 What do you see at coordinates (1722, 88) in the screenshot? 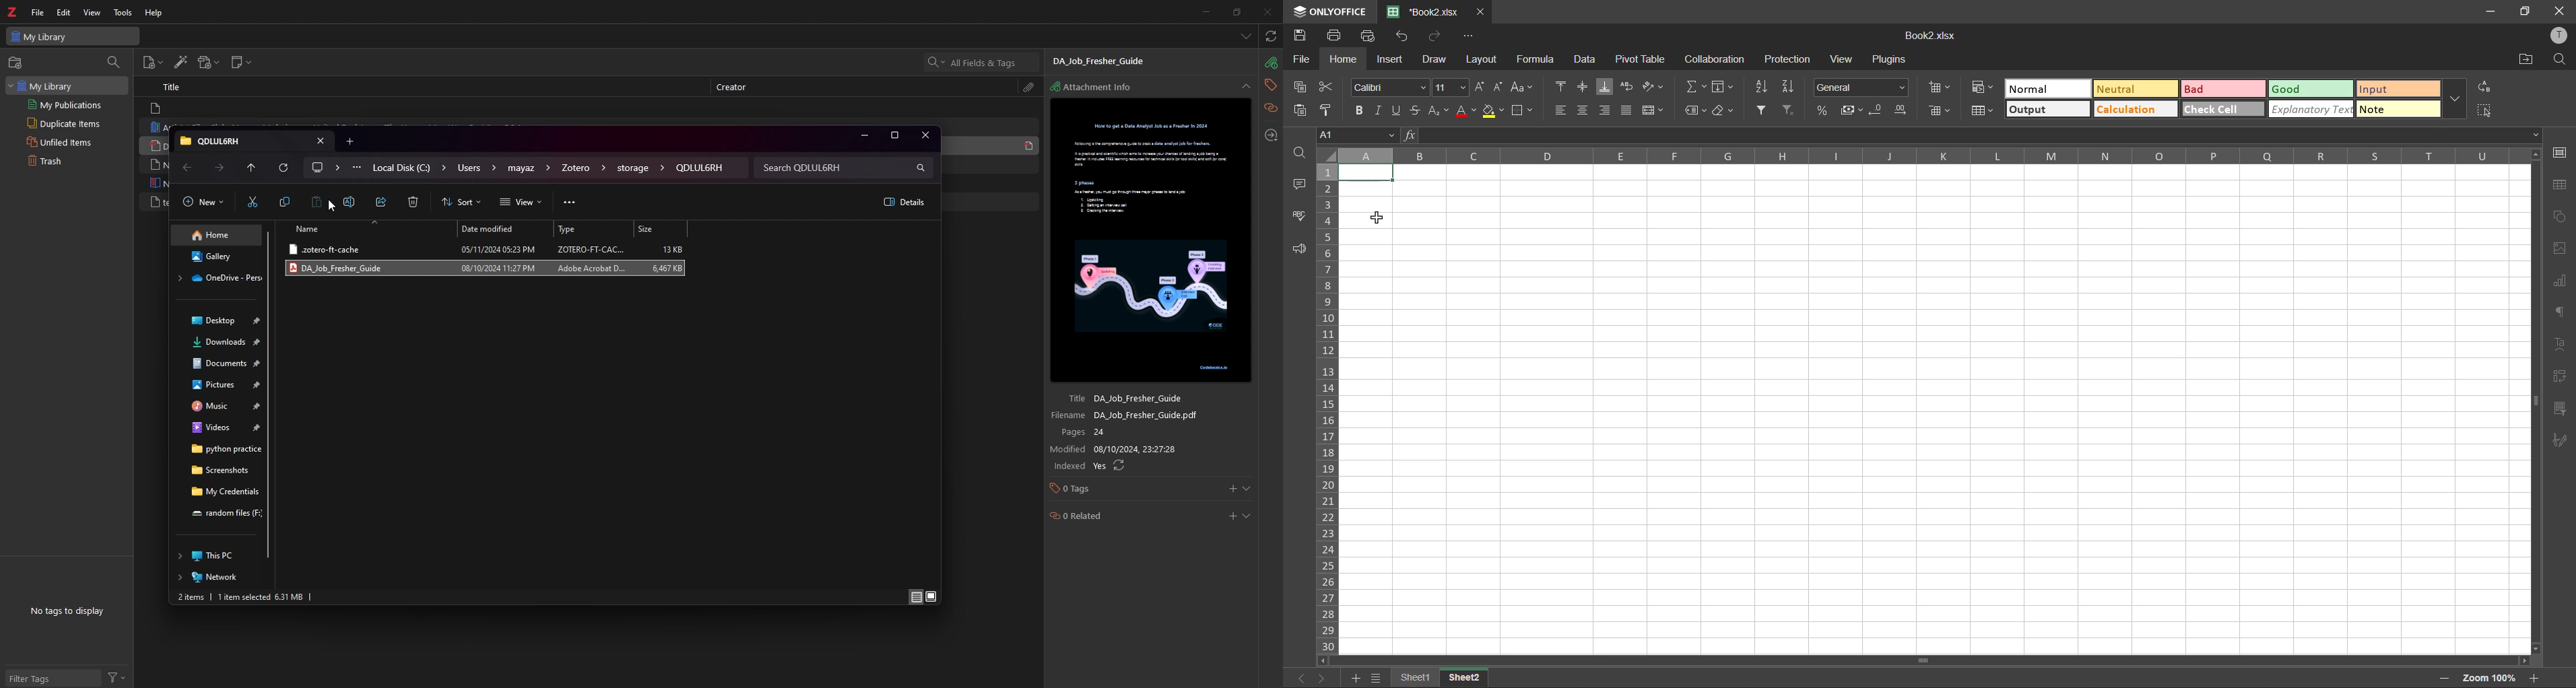
I see `fields` at bounding box center [1722, 88].